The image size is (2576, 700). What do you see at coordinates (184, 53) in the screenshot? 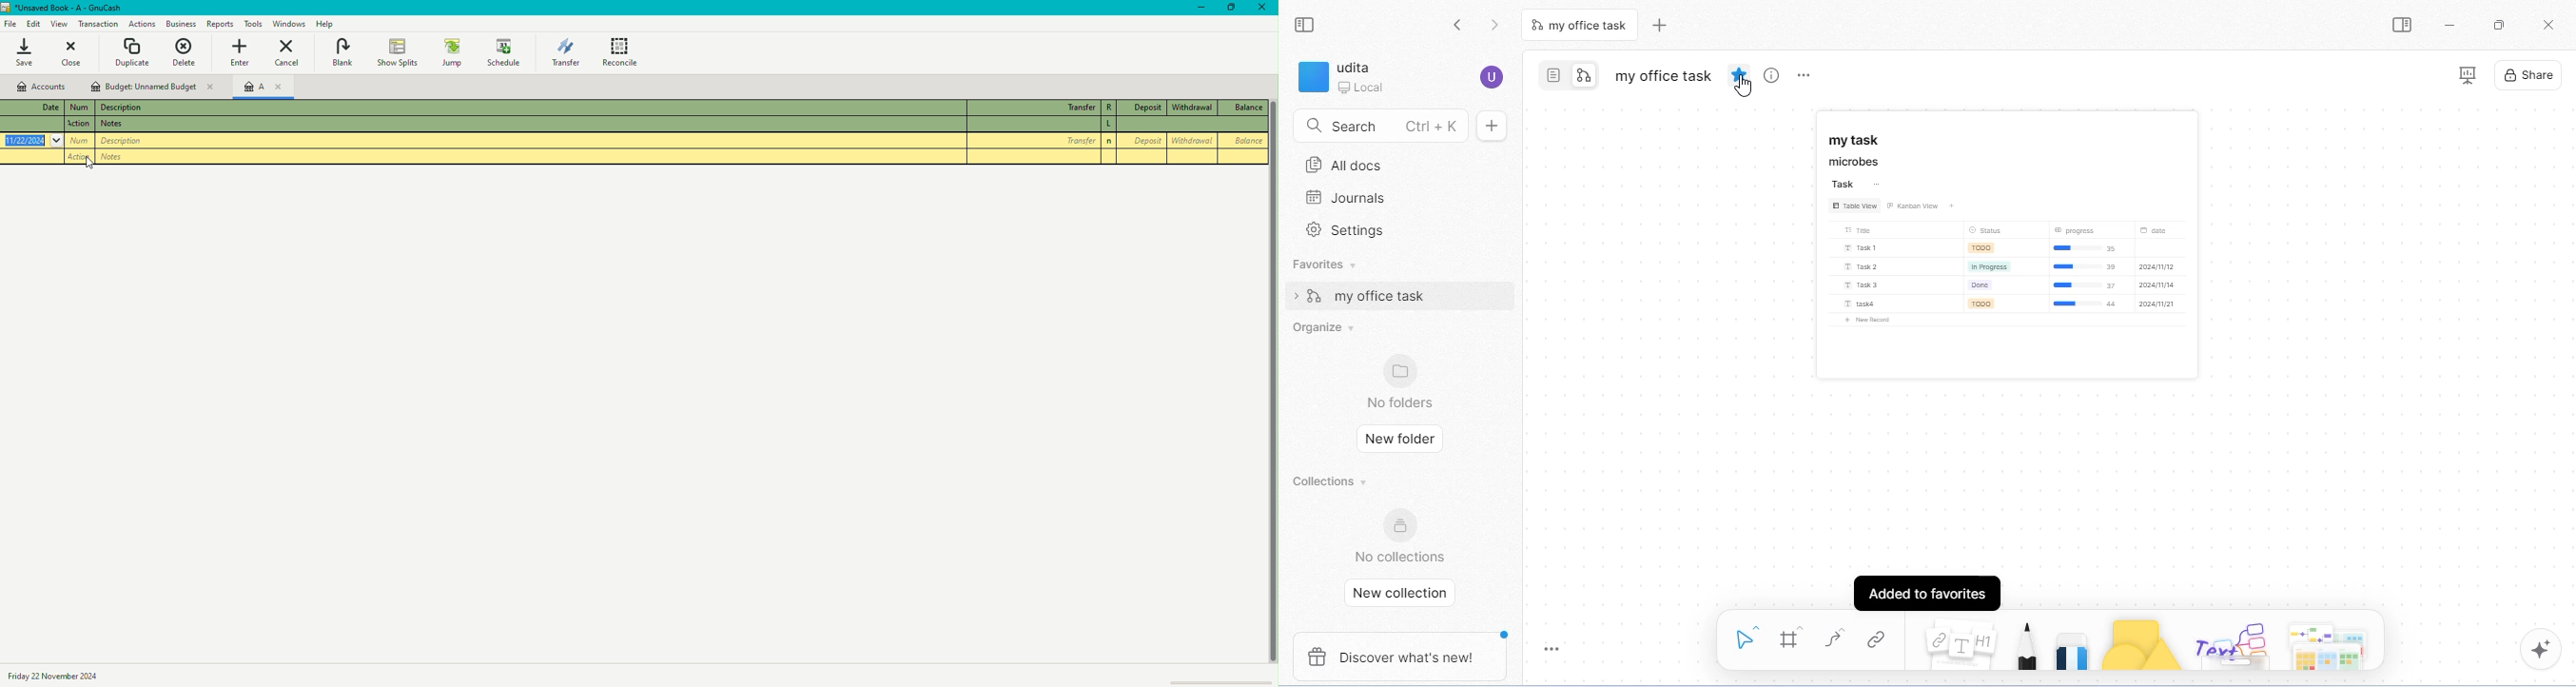
I see `Delete` at bounding box center [184, 53].